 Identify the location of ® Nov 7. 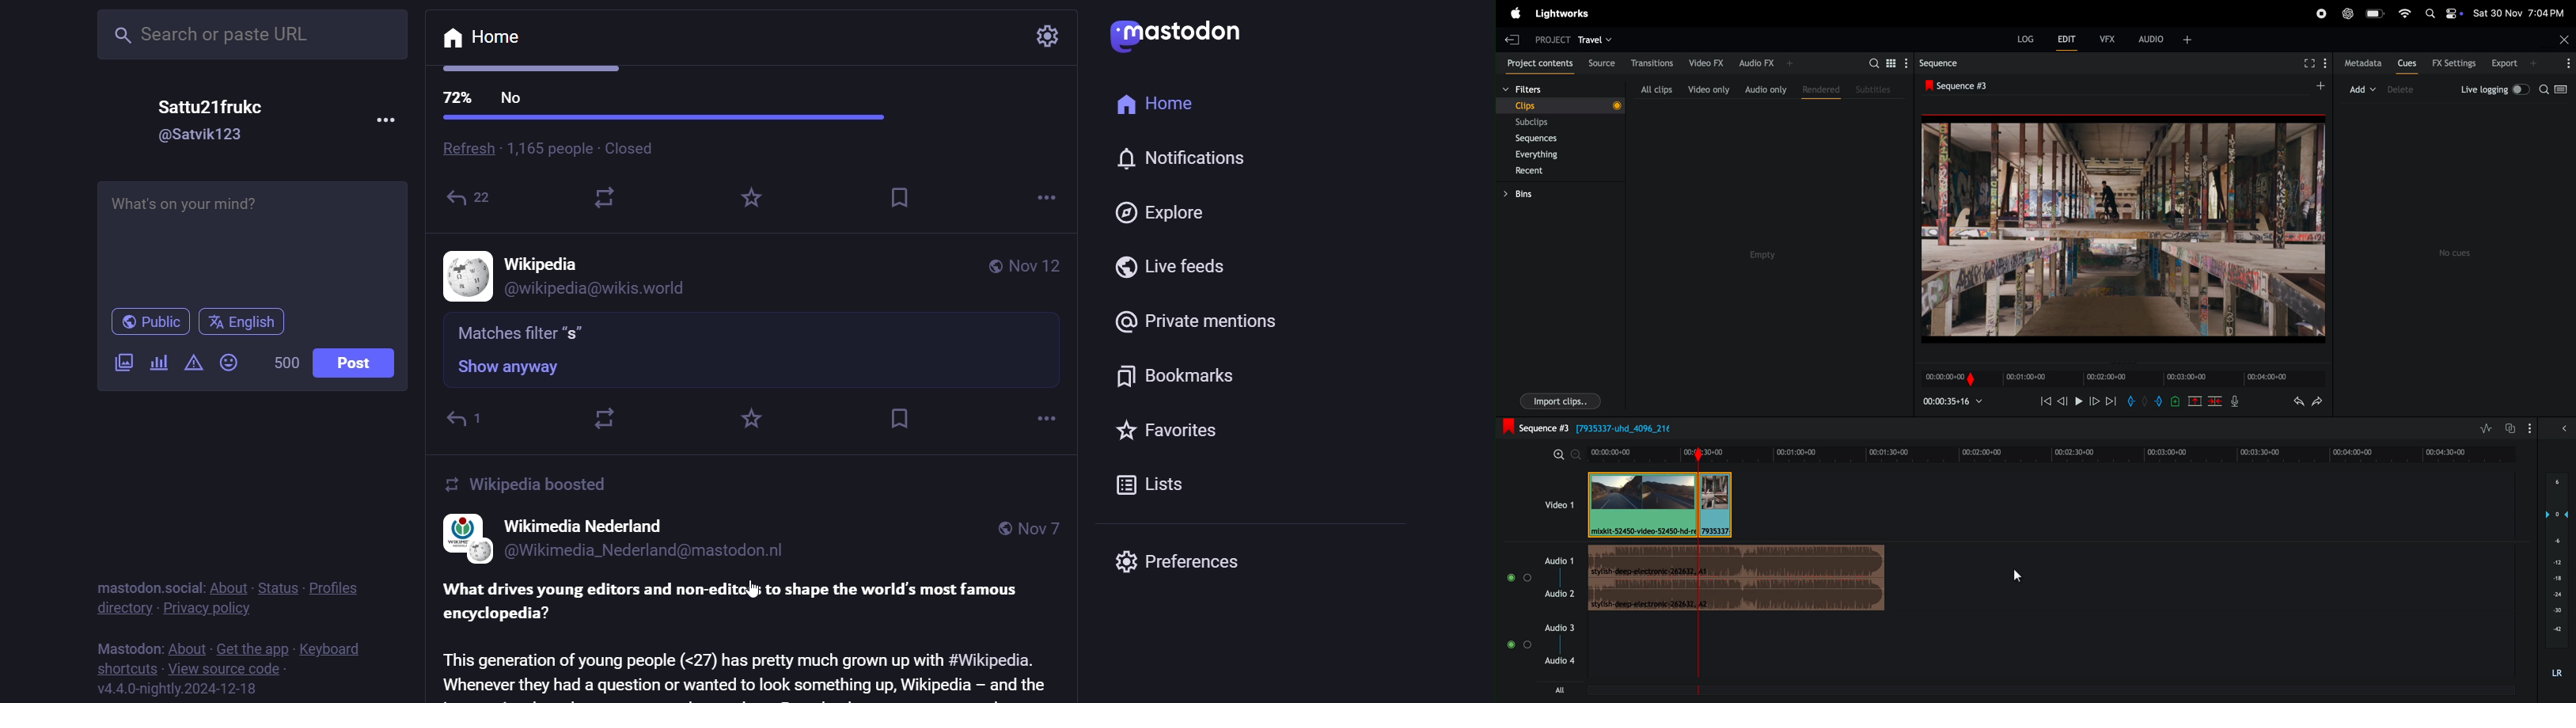
(1033, 529).